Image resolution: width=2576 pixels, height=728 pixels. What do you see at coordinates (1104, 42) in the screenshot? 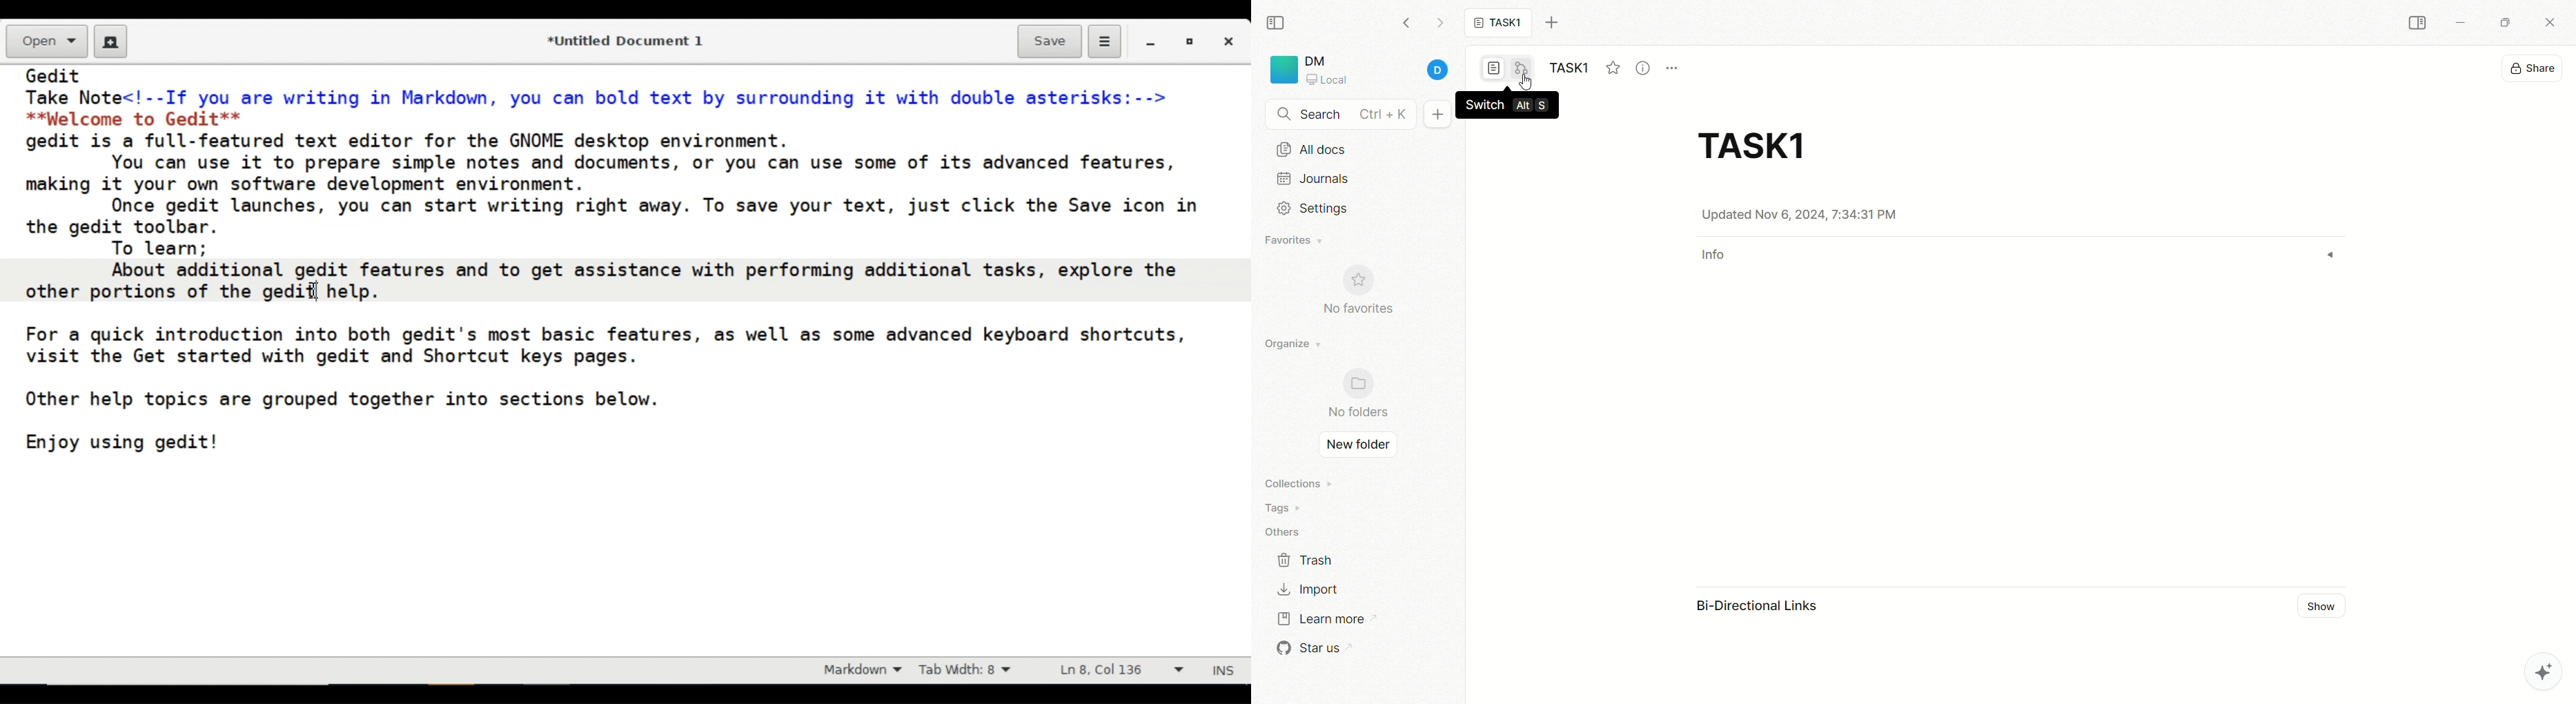
I see `Application menu` at bounding box center [1104, 42].